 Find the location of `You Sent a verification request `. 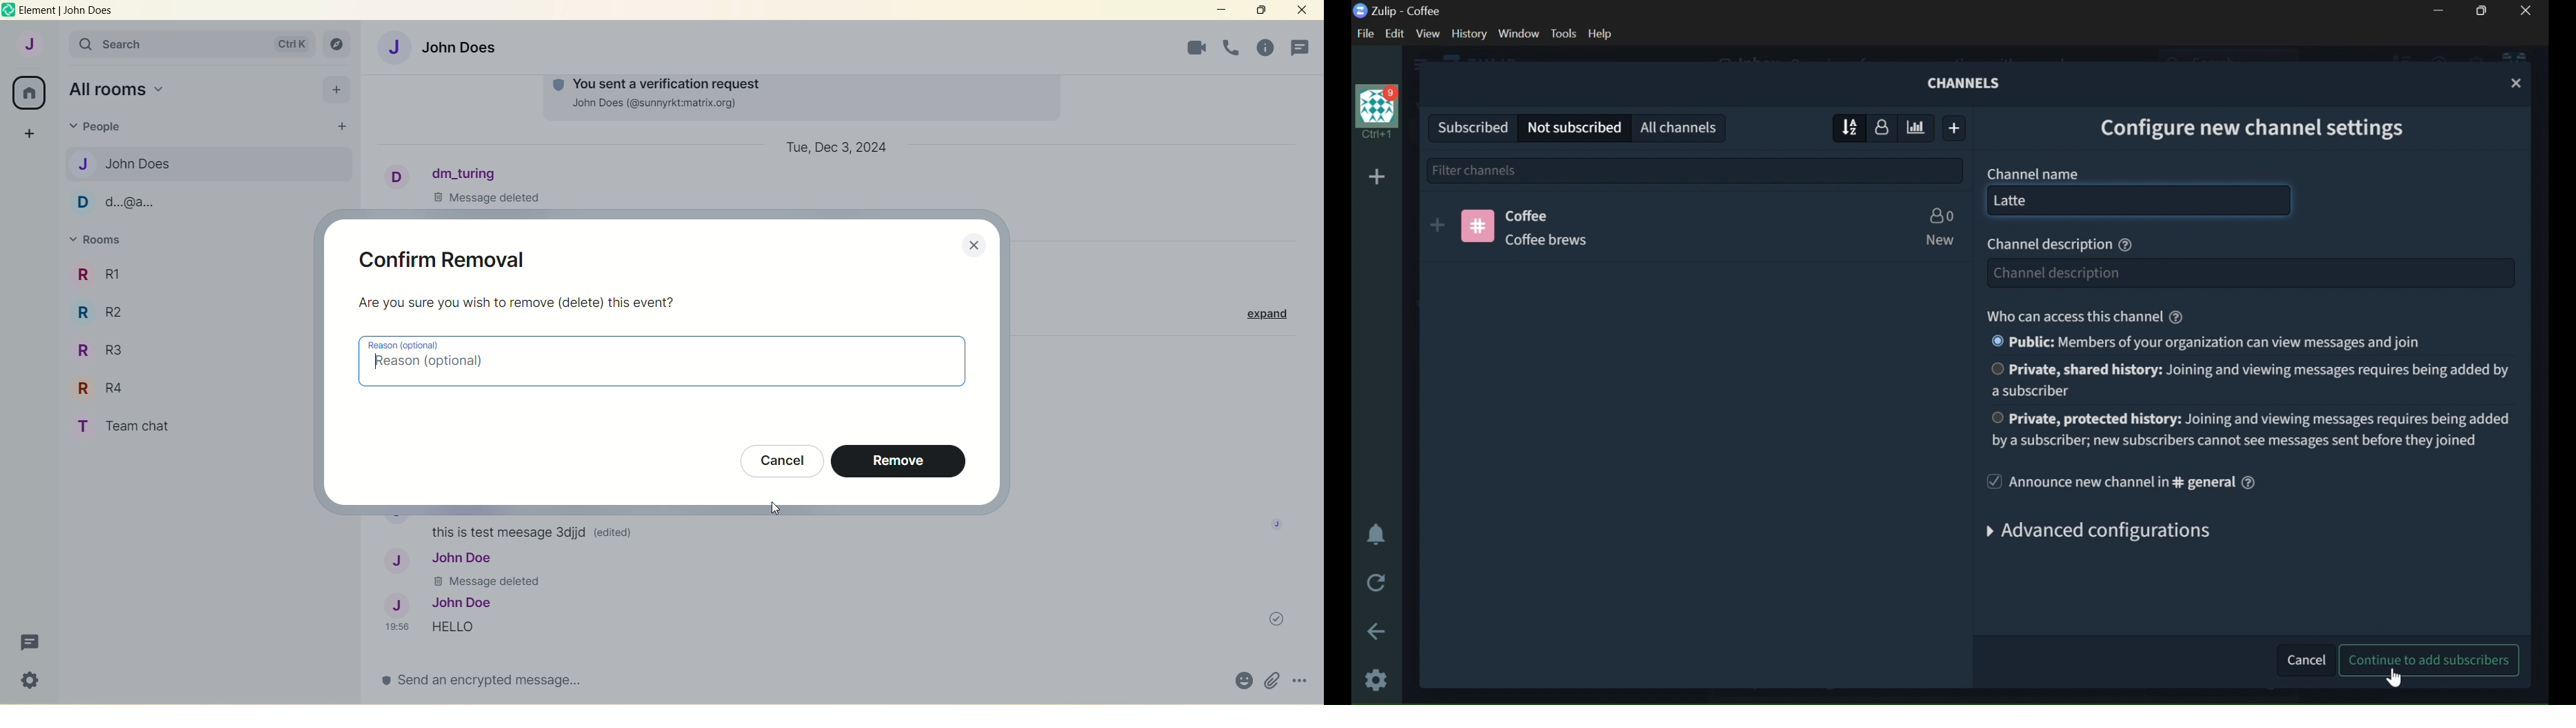

You Sent a verification request  is located at coordinates (656, 81).